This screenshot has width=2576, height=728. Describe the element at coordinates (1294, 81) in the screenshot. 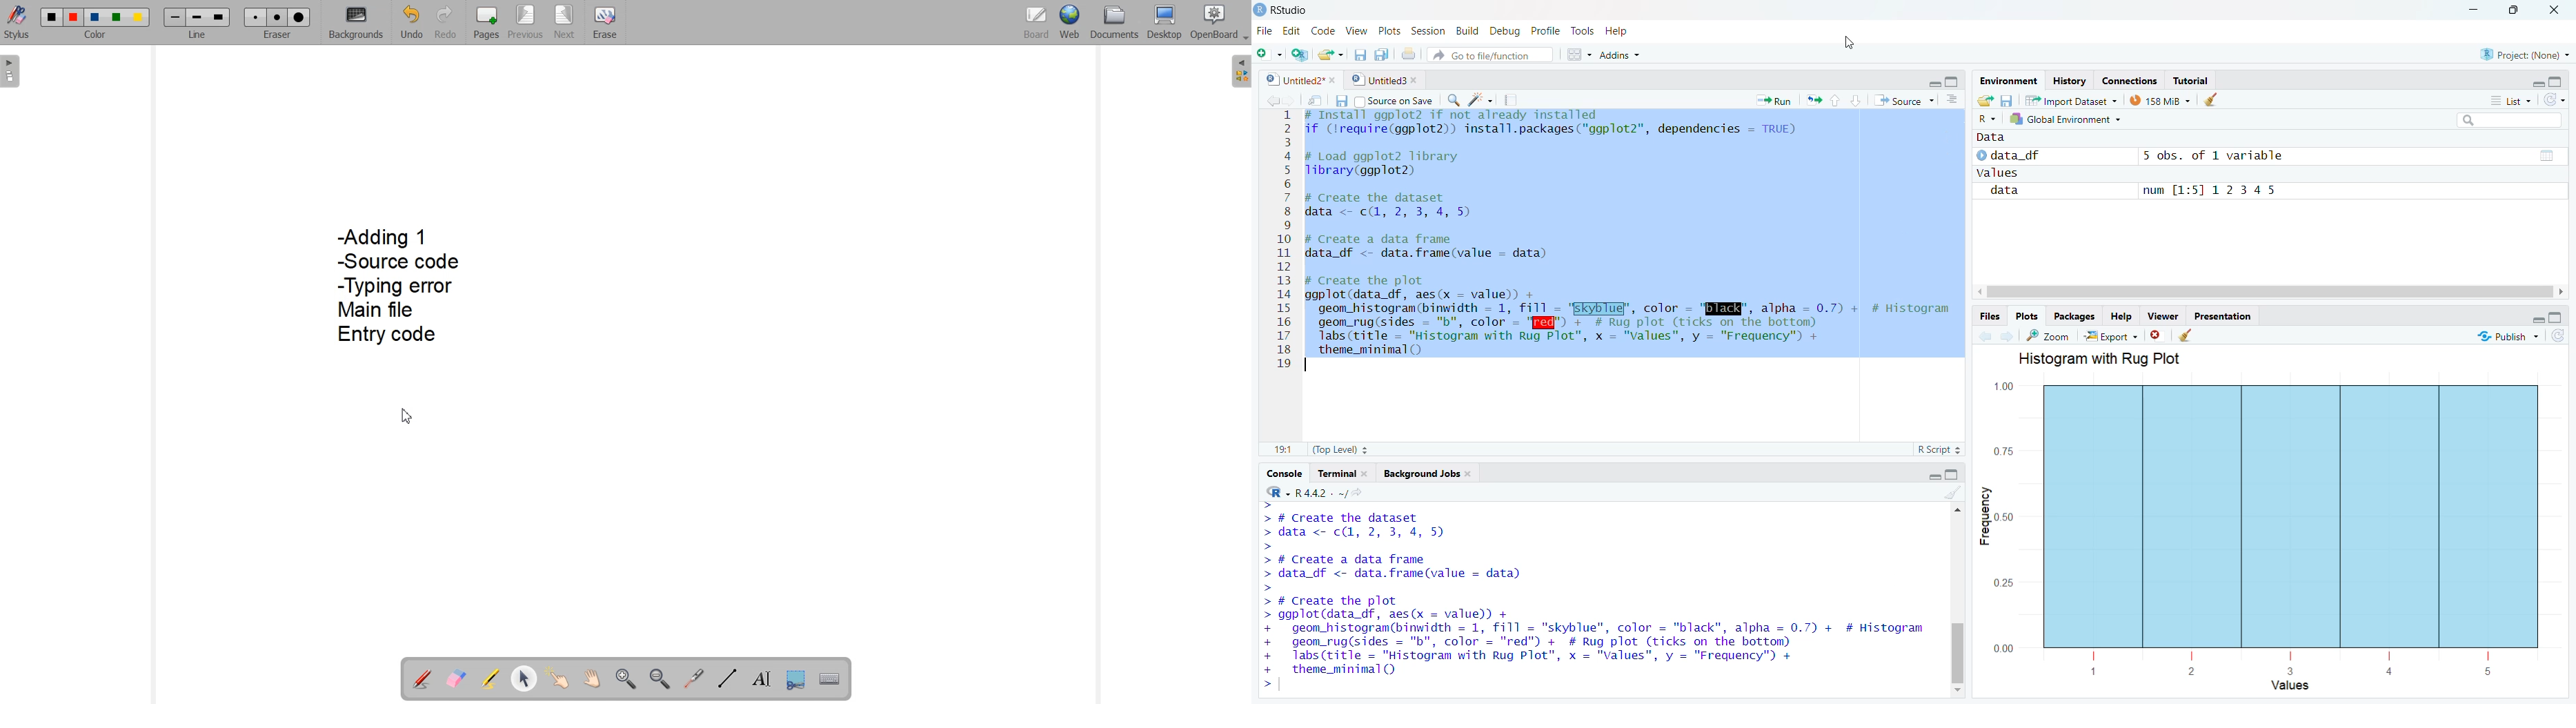

I see `9] Untitled?"` at that location.